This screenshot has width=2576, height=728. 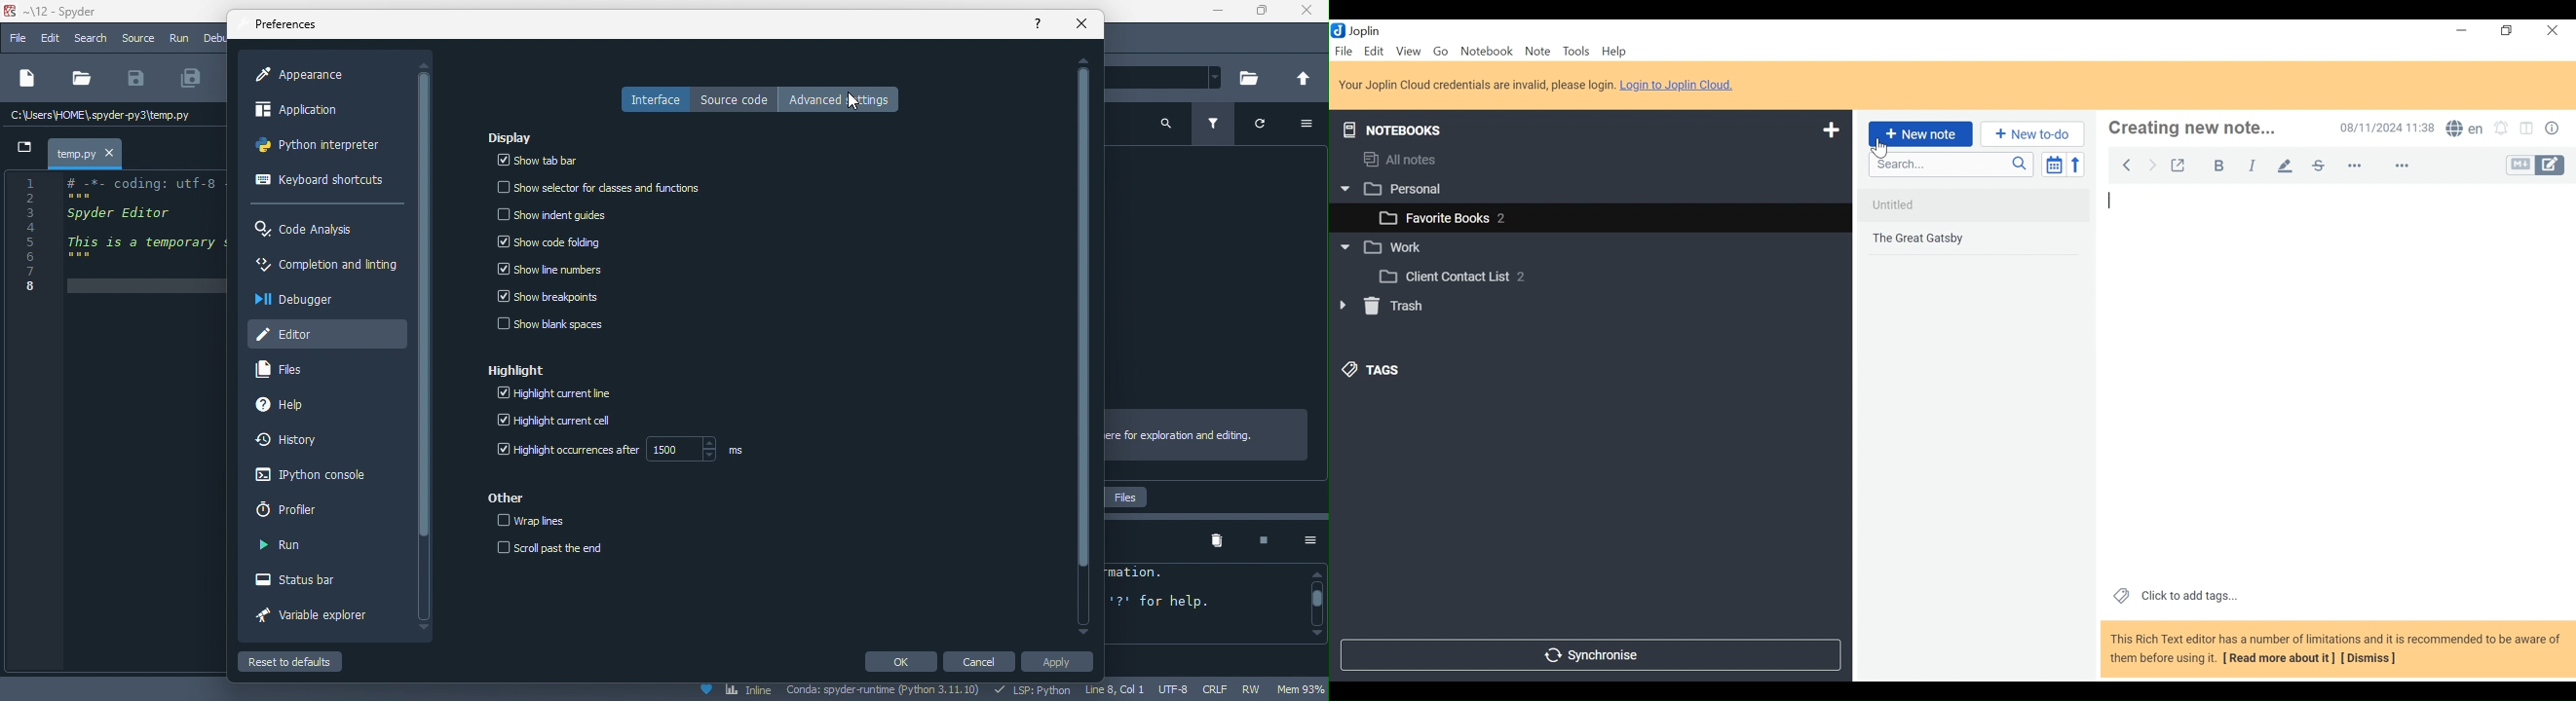 I want to click on Back, so click(x=2128, y=166).